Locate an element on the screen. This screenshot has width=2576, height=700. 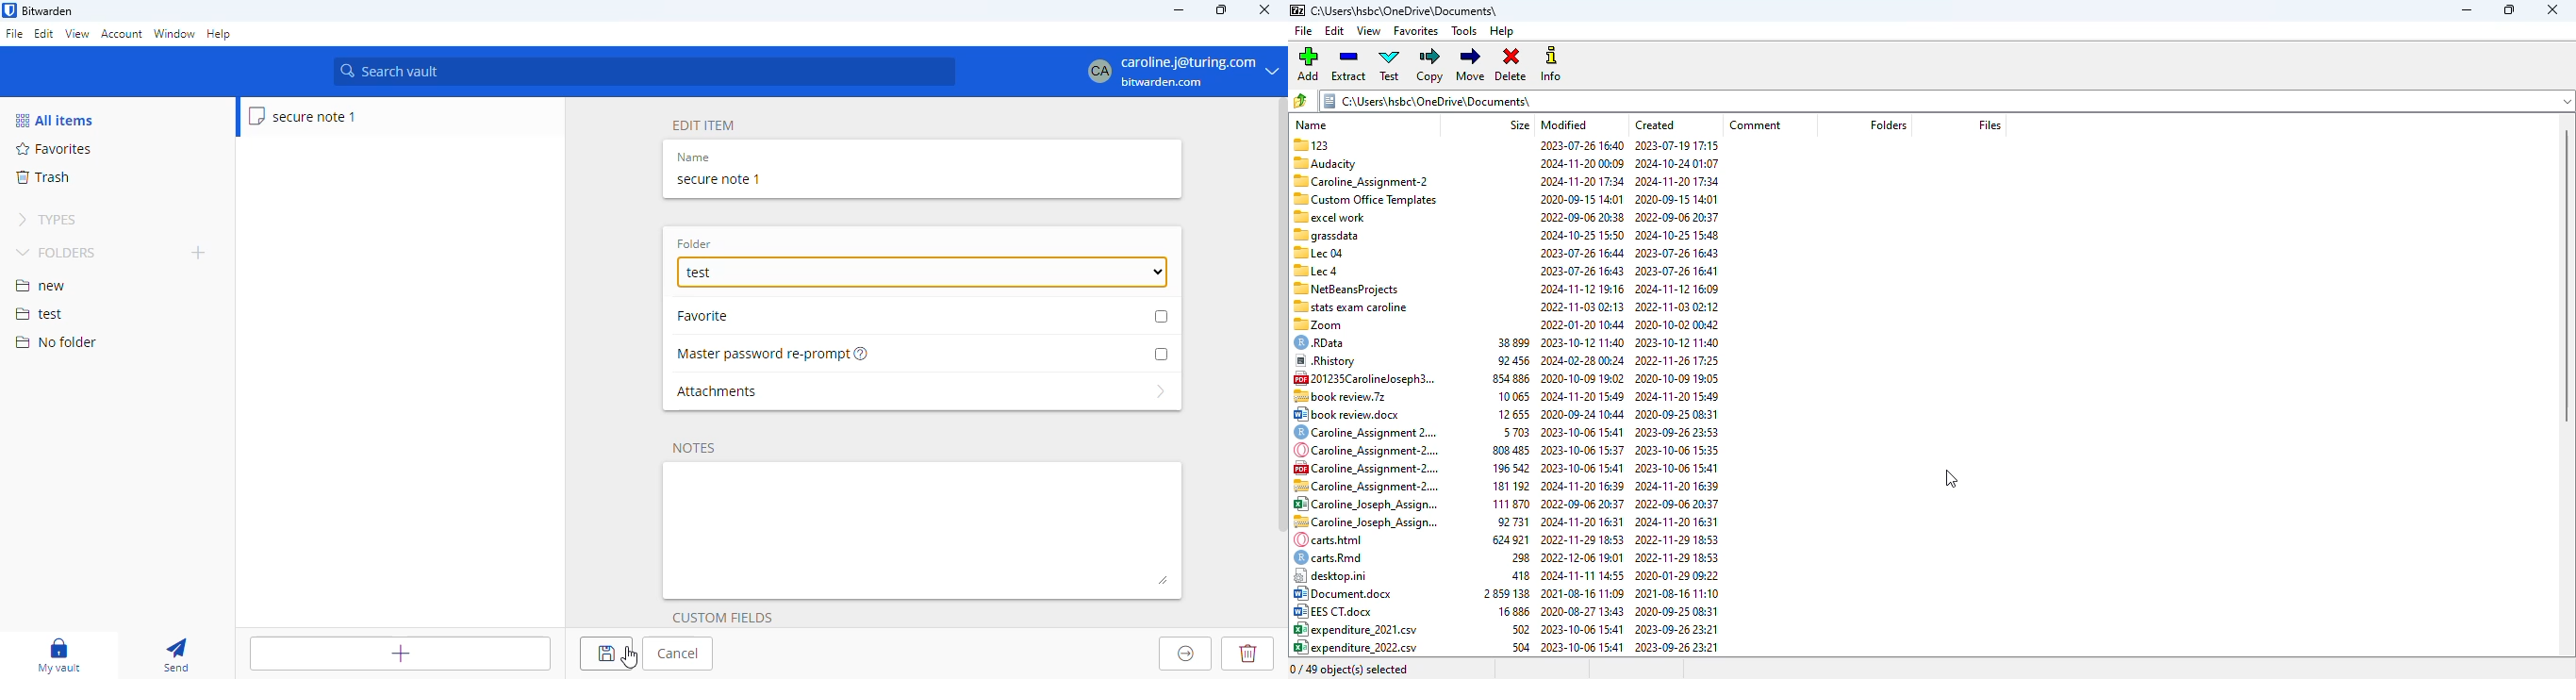
secure note 1 is located at coordinates (304, 116).